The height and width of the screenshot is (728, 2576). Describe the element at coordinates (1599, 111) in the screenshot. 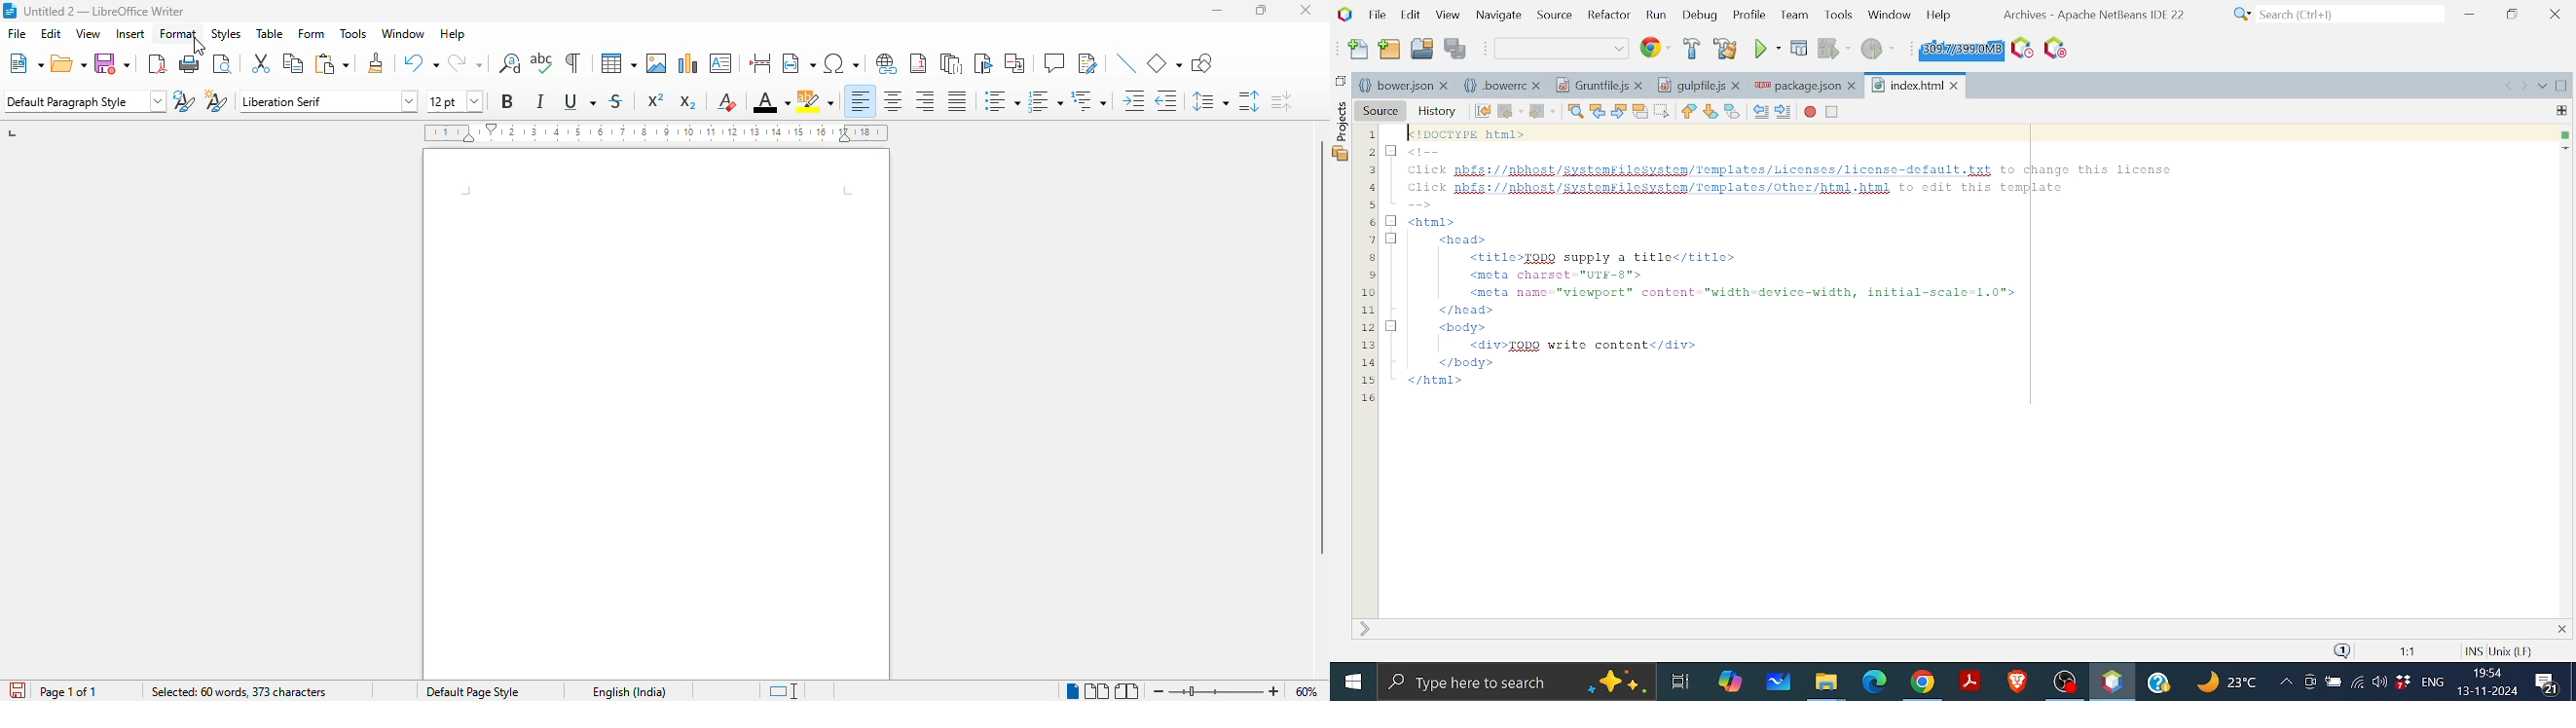

I see `Find previous occurence` at that location.